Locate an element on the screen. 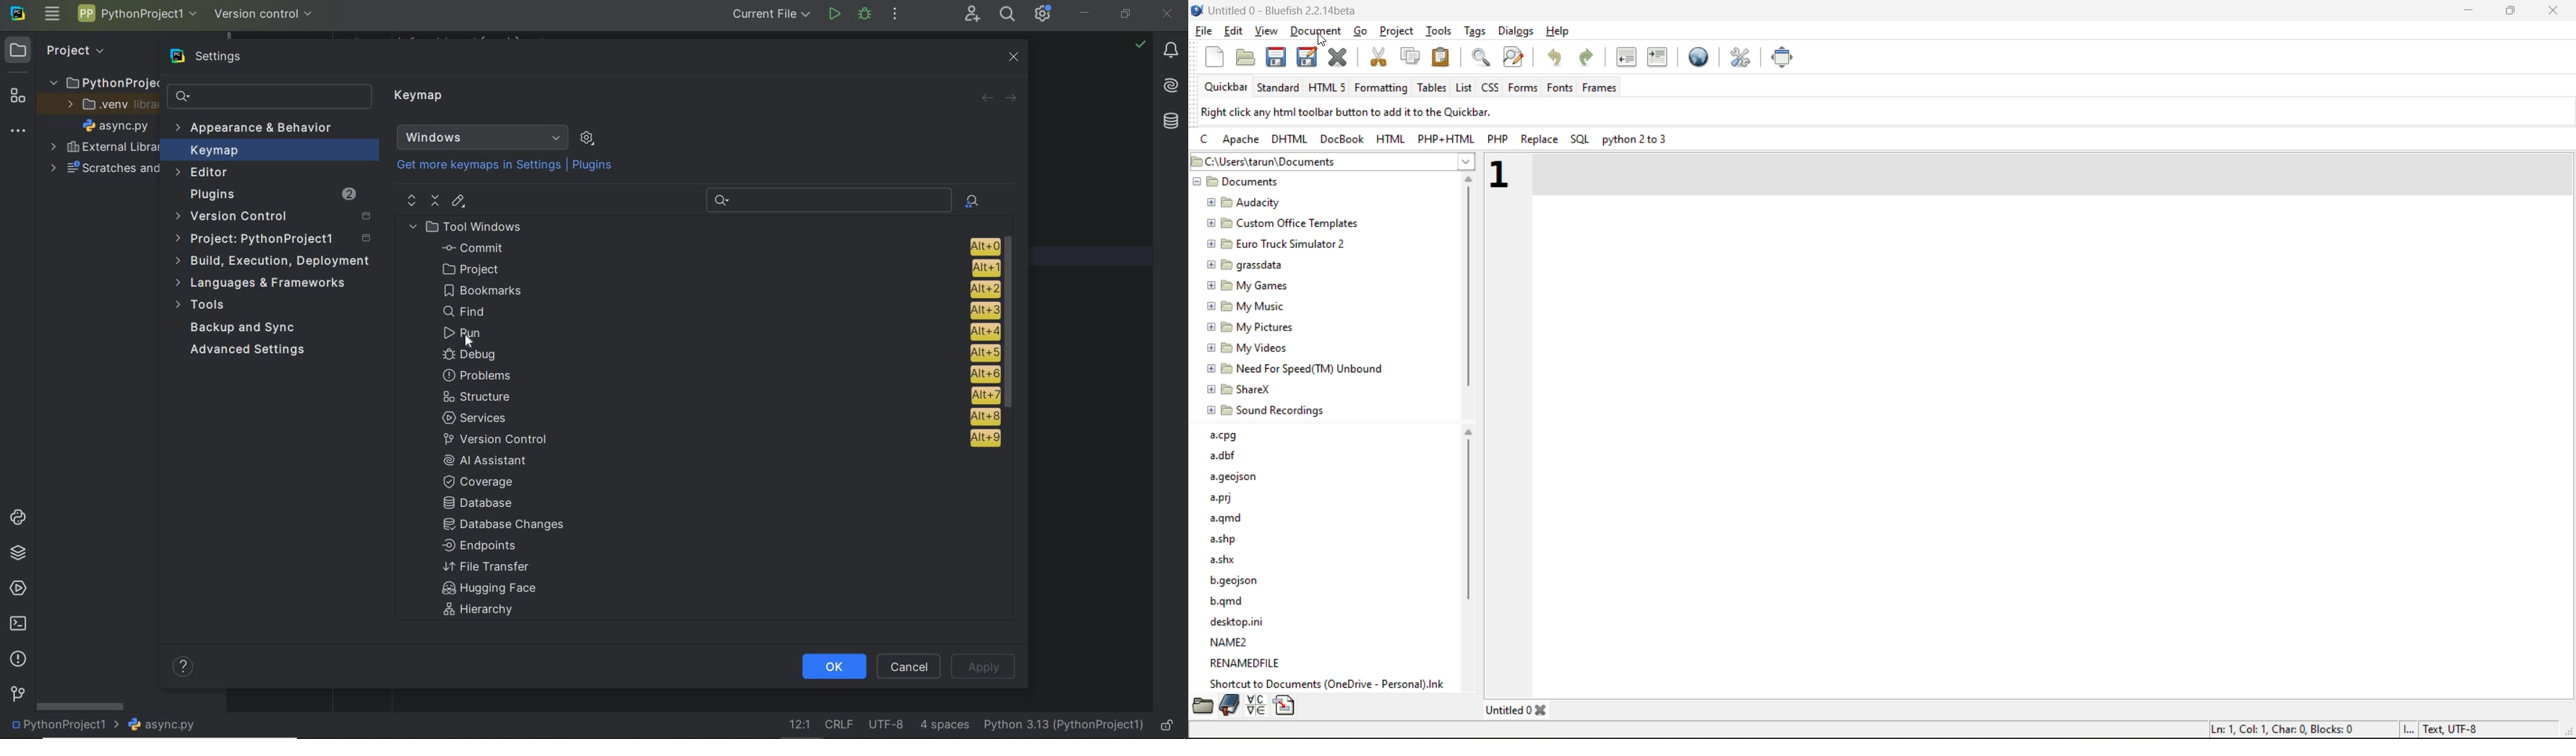 The image size is (2576, 756). need for speed (TM) unbound is located at coordinates (1297, 369).